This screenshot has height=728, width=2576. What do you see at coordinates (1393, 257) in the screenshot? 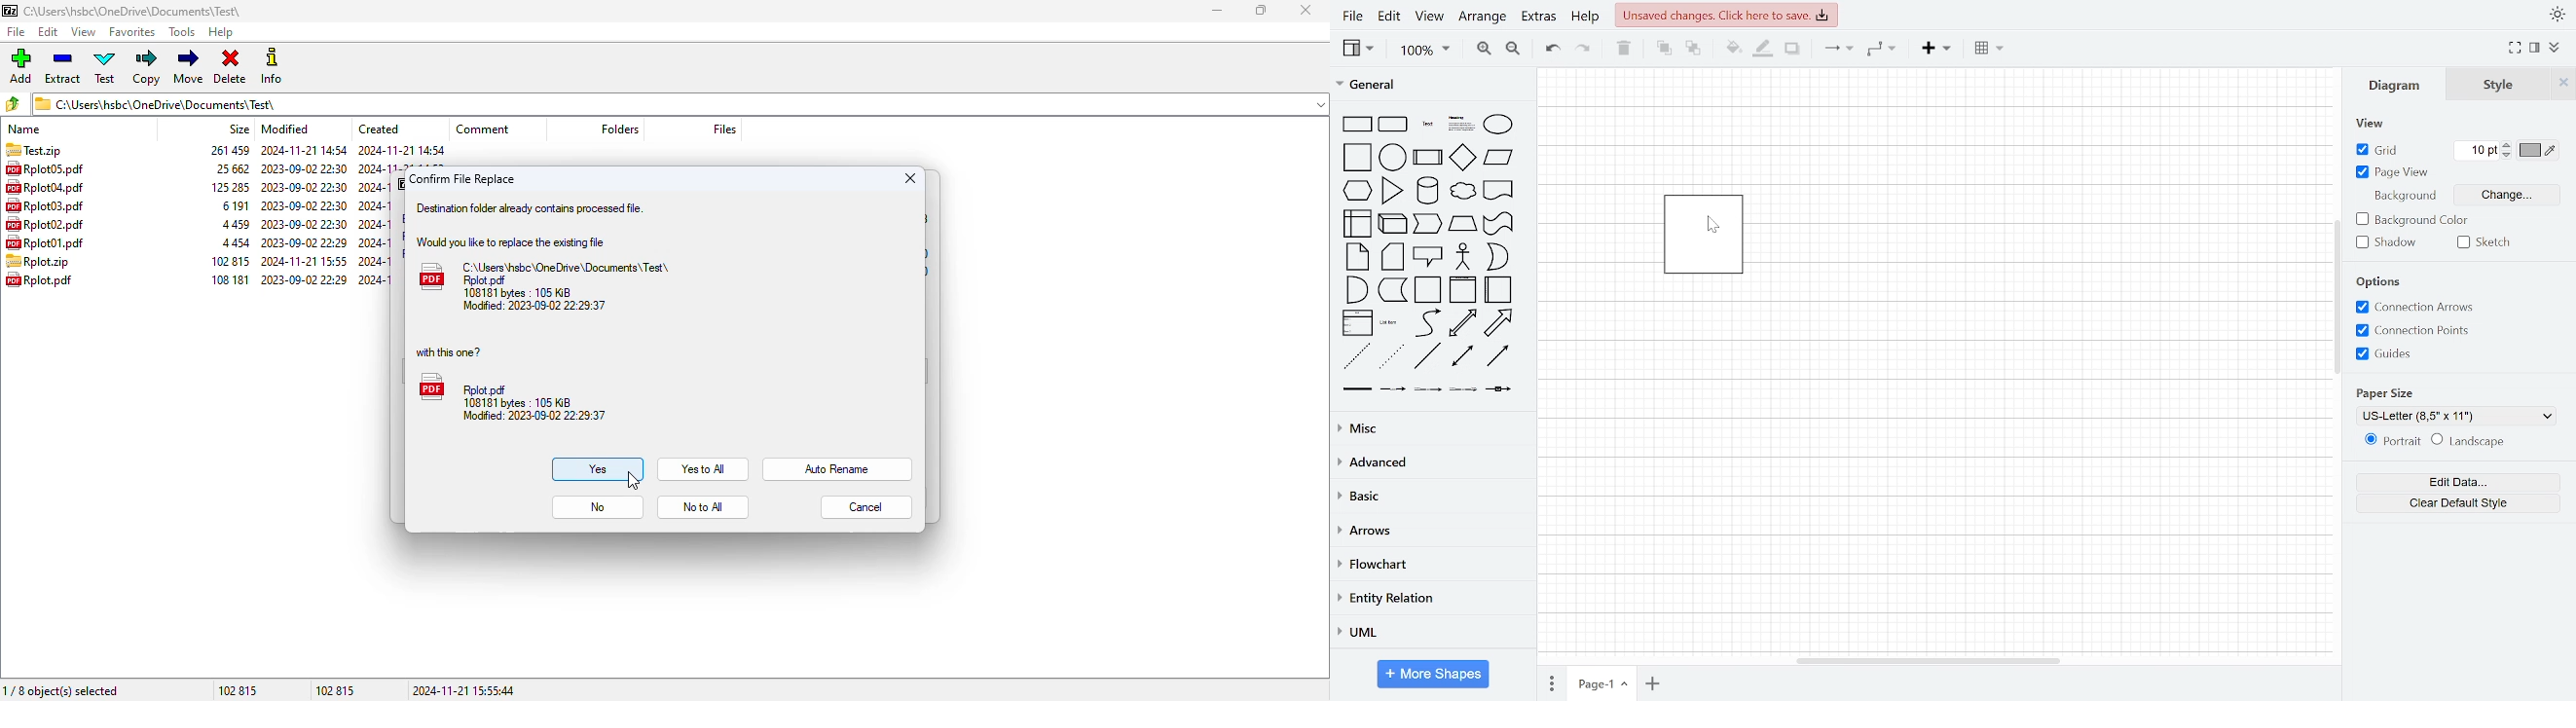
I see `card` at bounding box center [1393, 257].